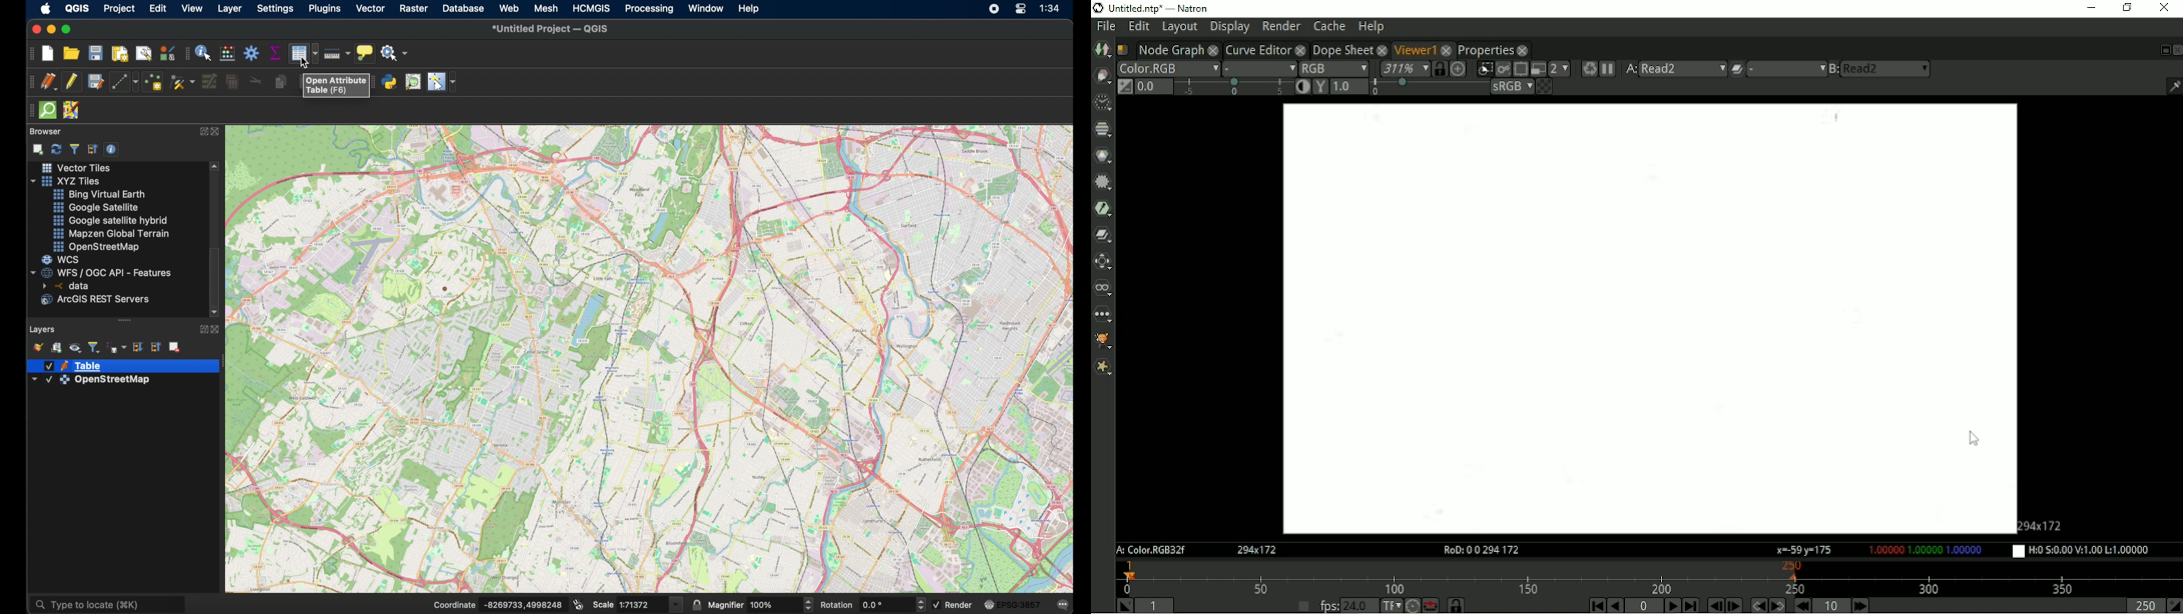 Image resolution: width=2184 pixels, height=616 pixels. What do you see at coordinates (989, 604) in the screenshot?
I see `icon` at bounding box center [989, 604].